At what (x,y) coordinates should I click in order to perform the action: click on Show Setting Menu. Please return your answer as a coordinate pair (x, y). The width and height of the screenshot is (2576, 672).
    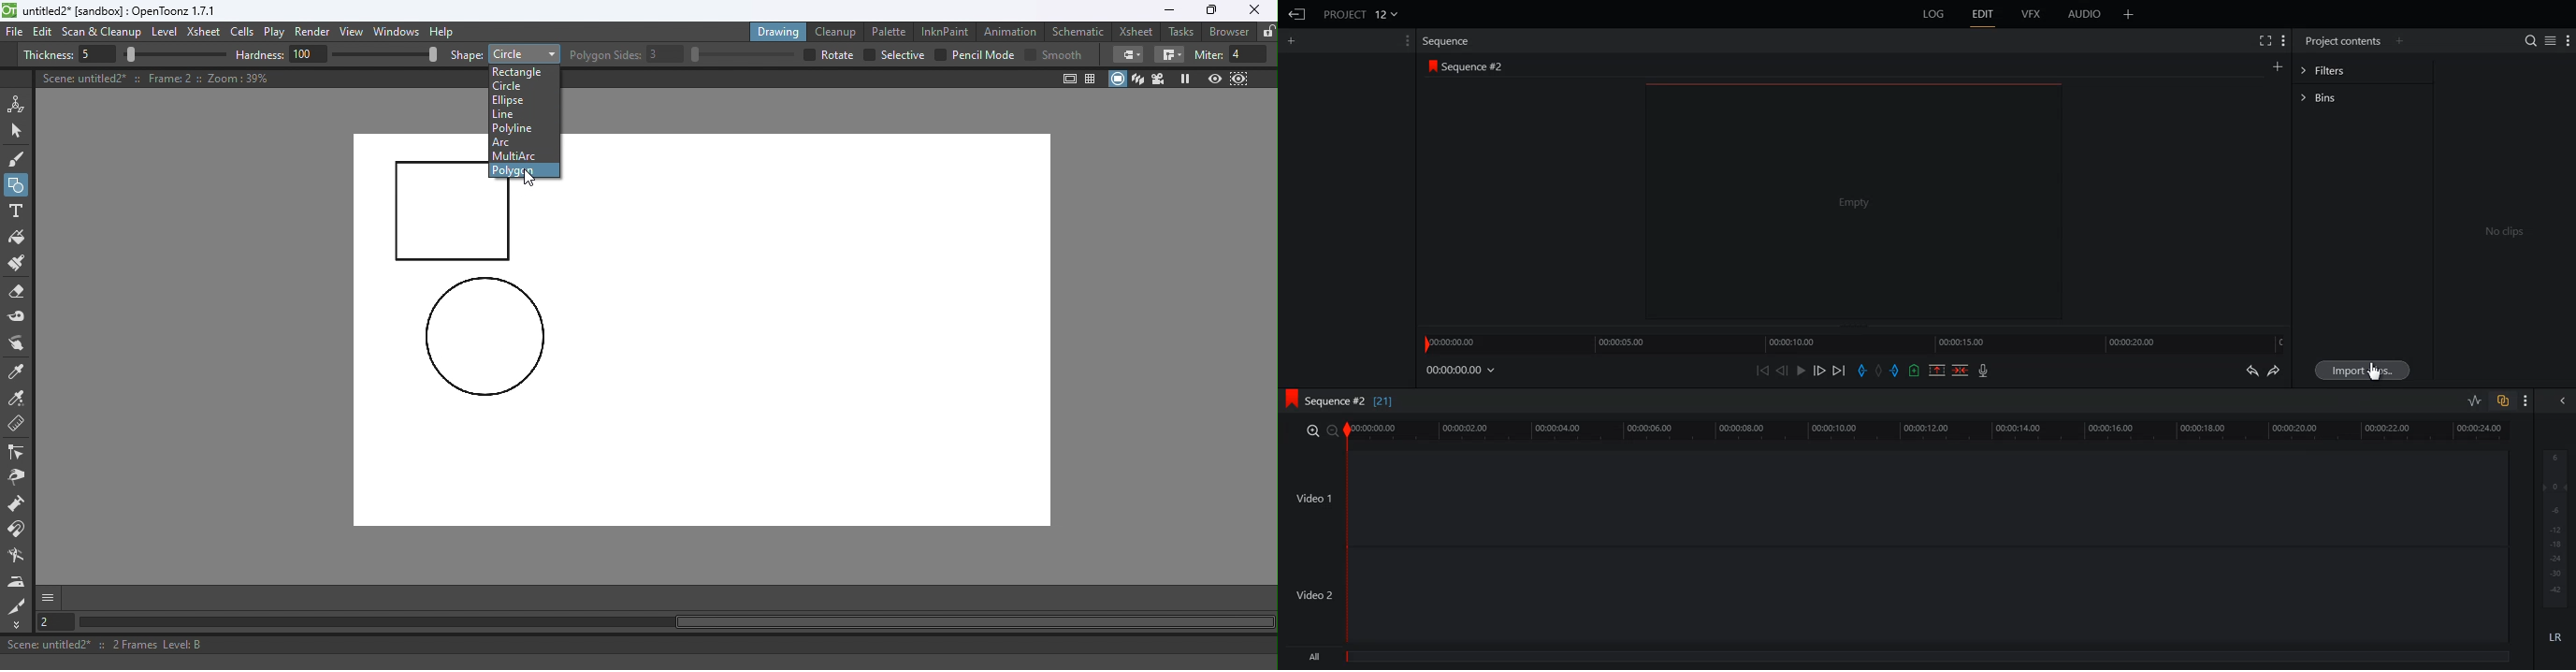
    Looking at the image, I should click on (1403, 41).